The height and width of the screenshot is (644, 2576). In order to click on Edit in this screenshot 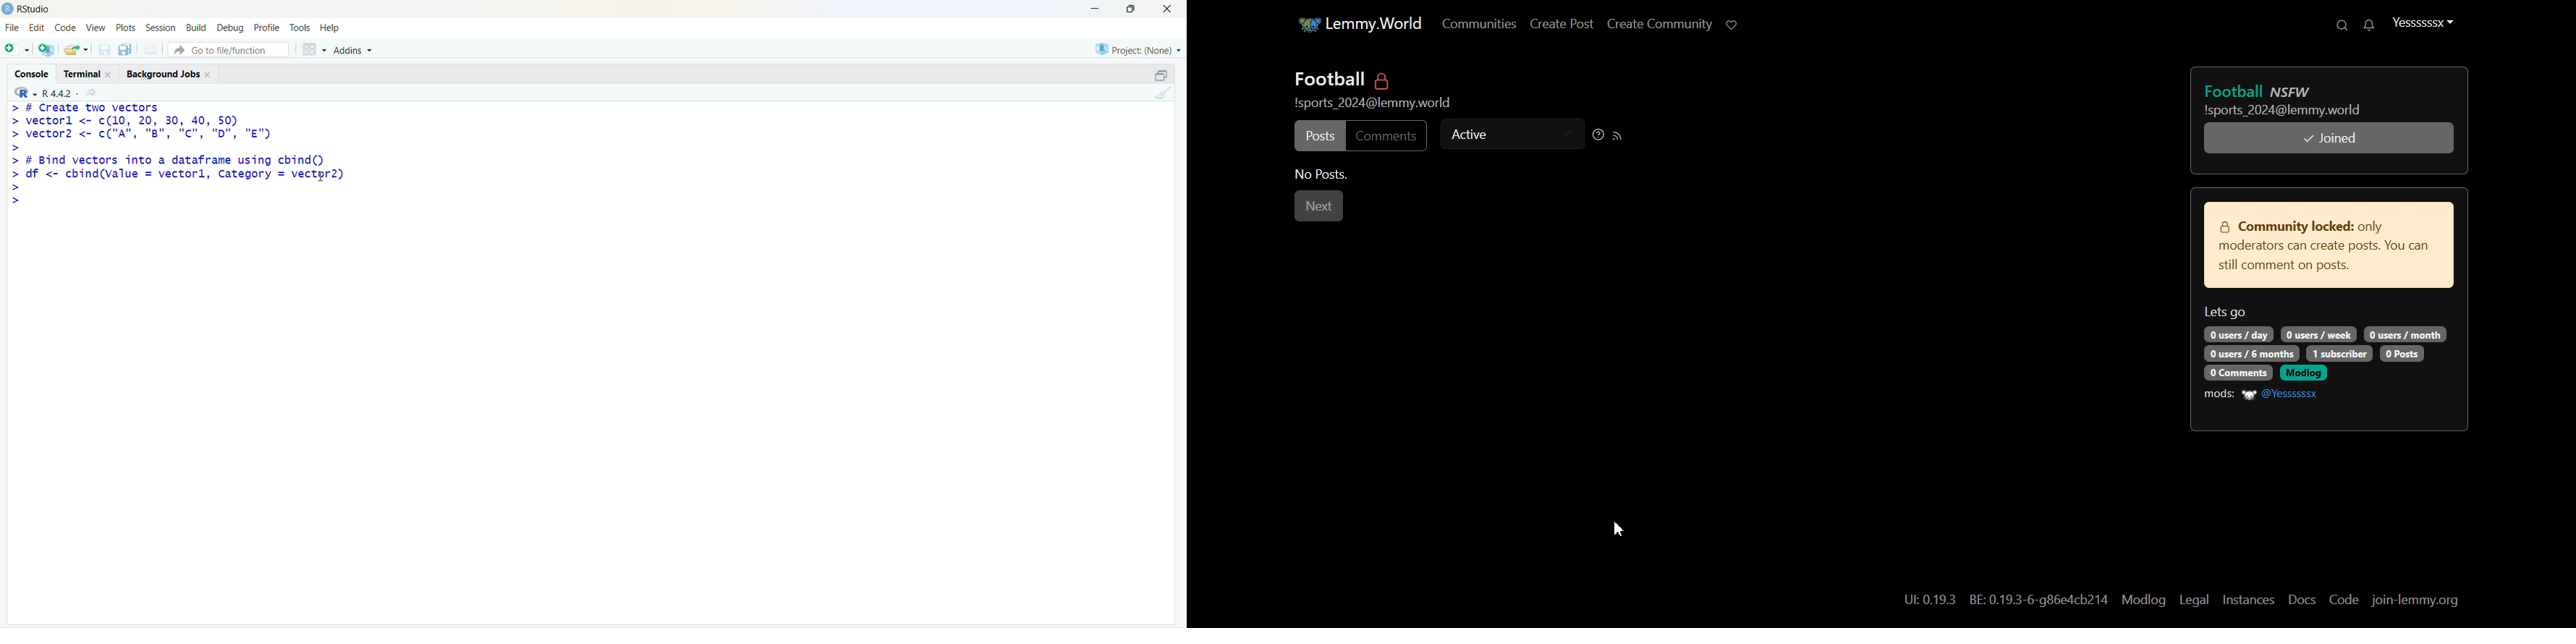, I will do `click(38, 28)`.